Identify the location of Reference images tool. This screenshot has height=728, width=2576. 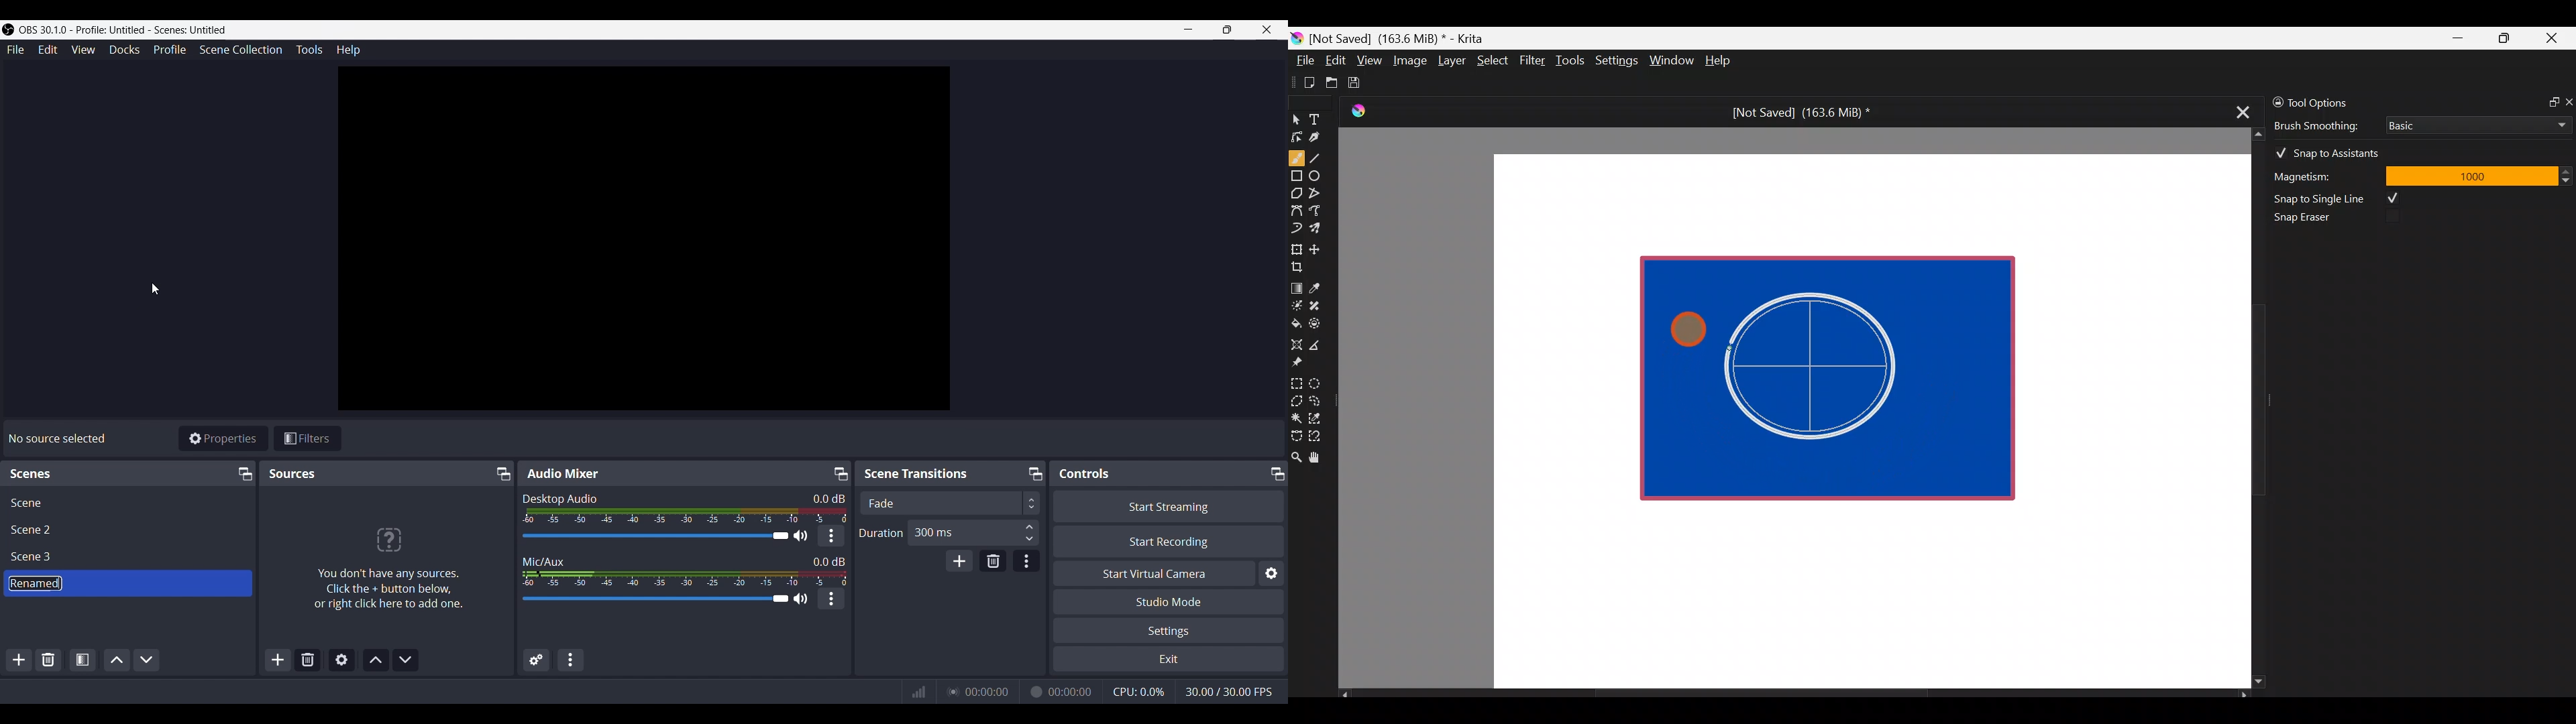
(1301, 361).